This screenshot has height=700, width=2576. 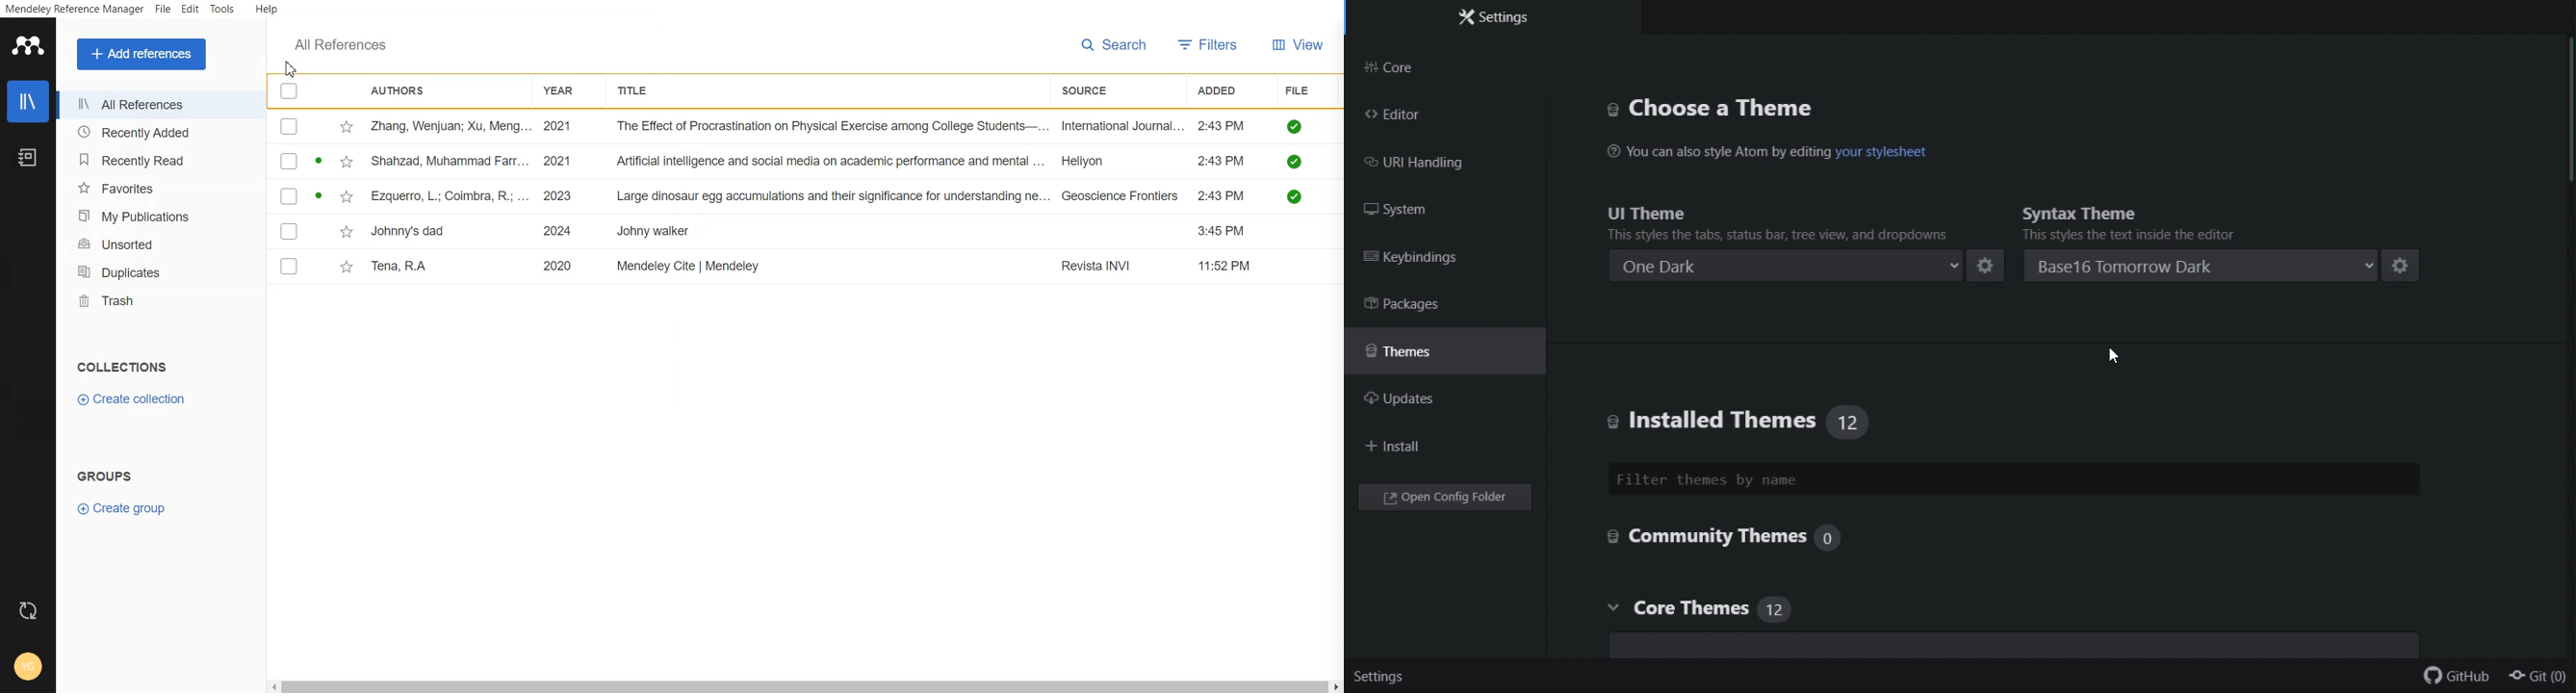 I want to click on My Publication, so click(x=156, y=215).